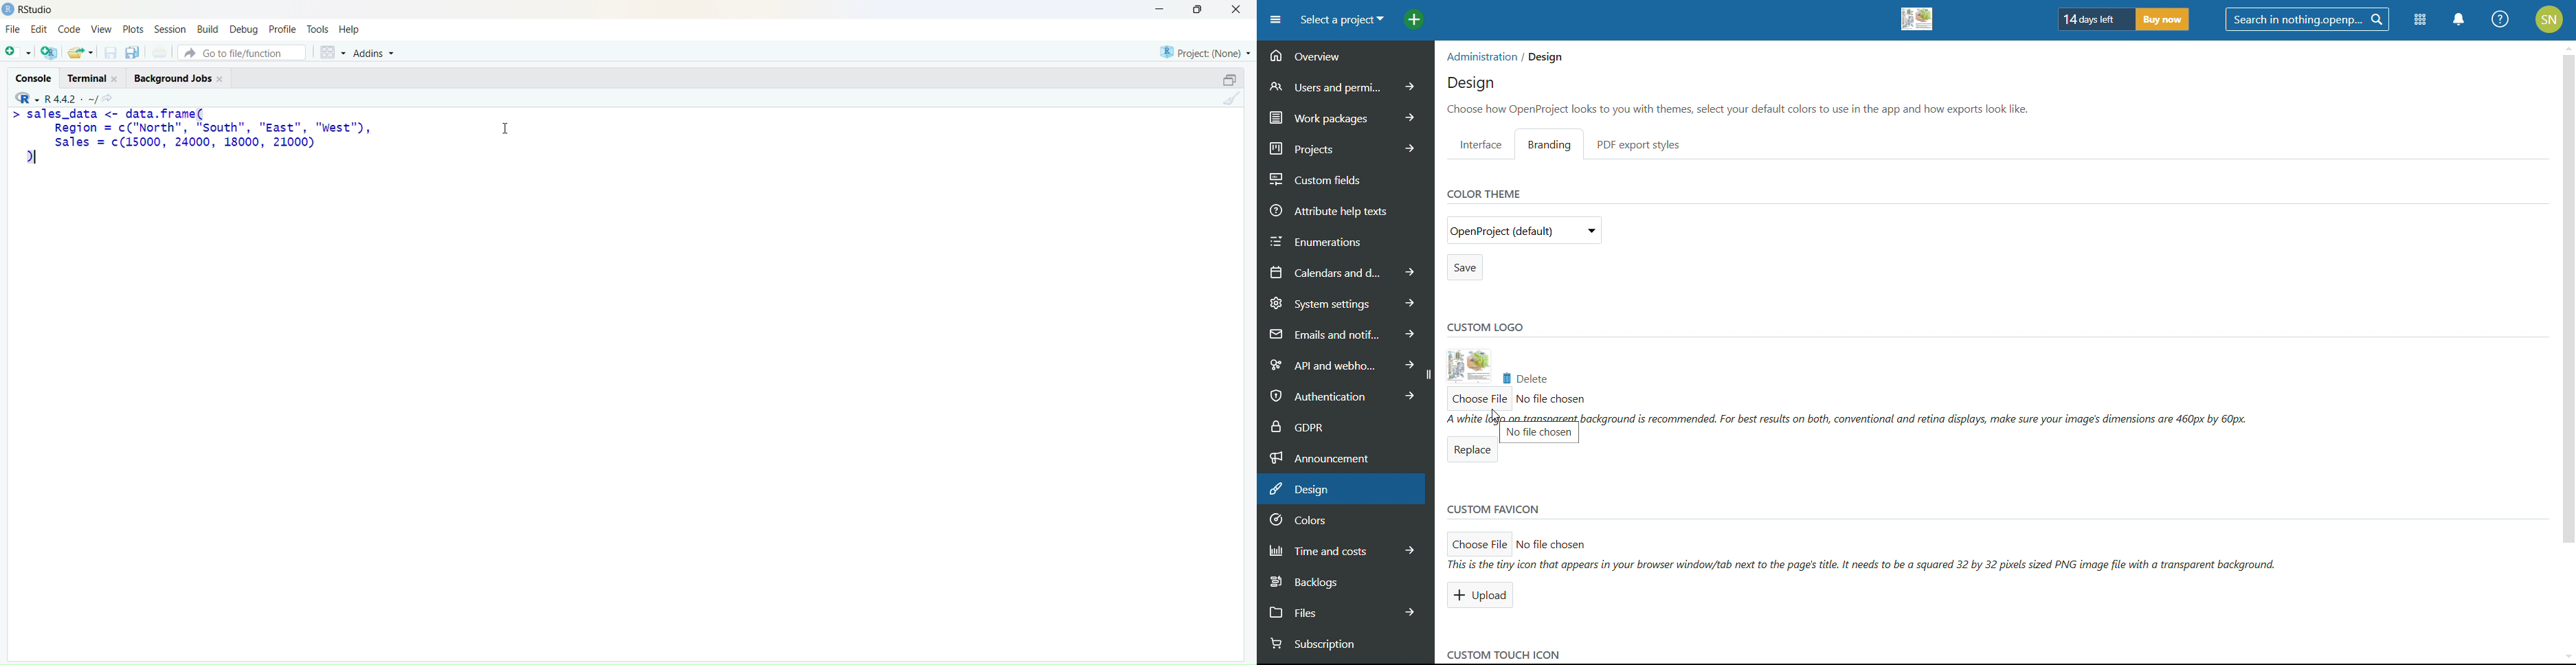  Describe the element at coordinates (1341, 489) in the screenshot. I see `design selected` at that location.